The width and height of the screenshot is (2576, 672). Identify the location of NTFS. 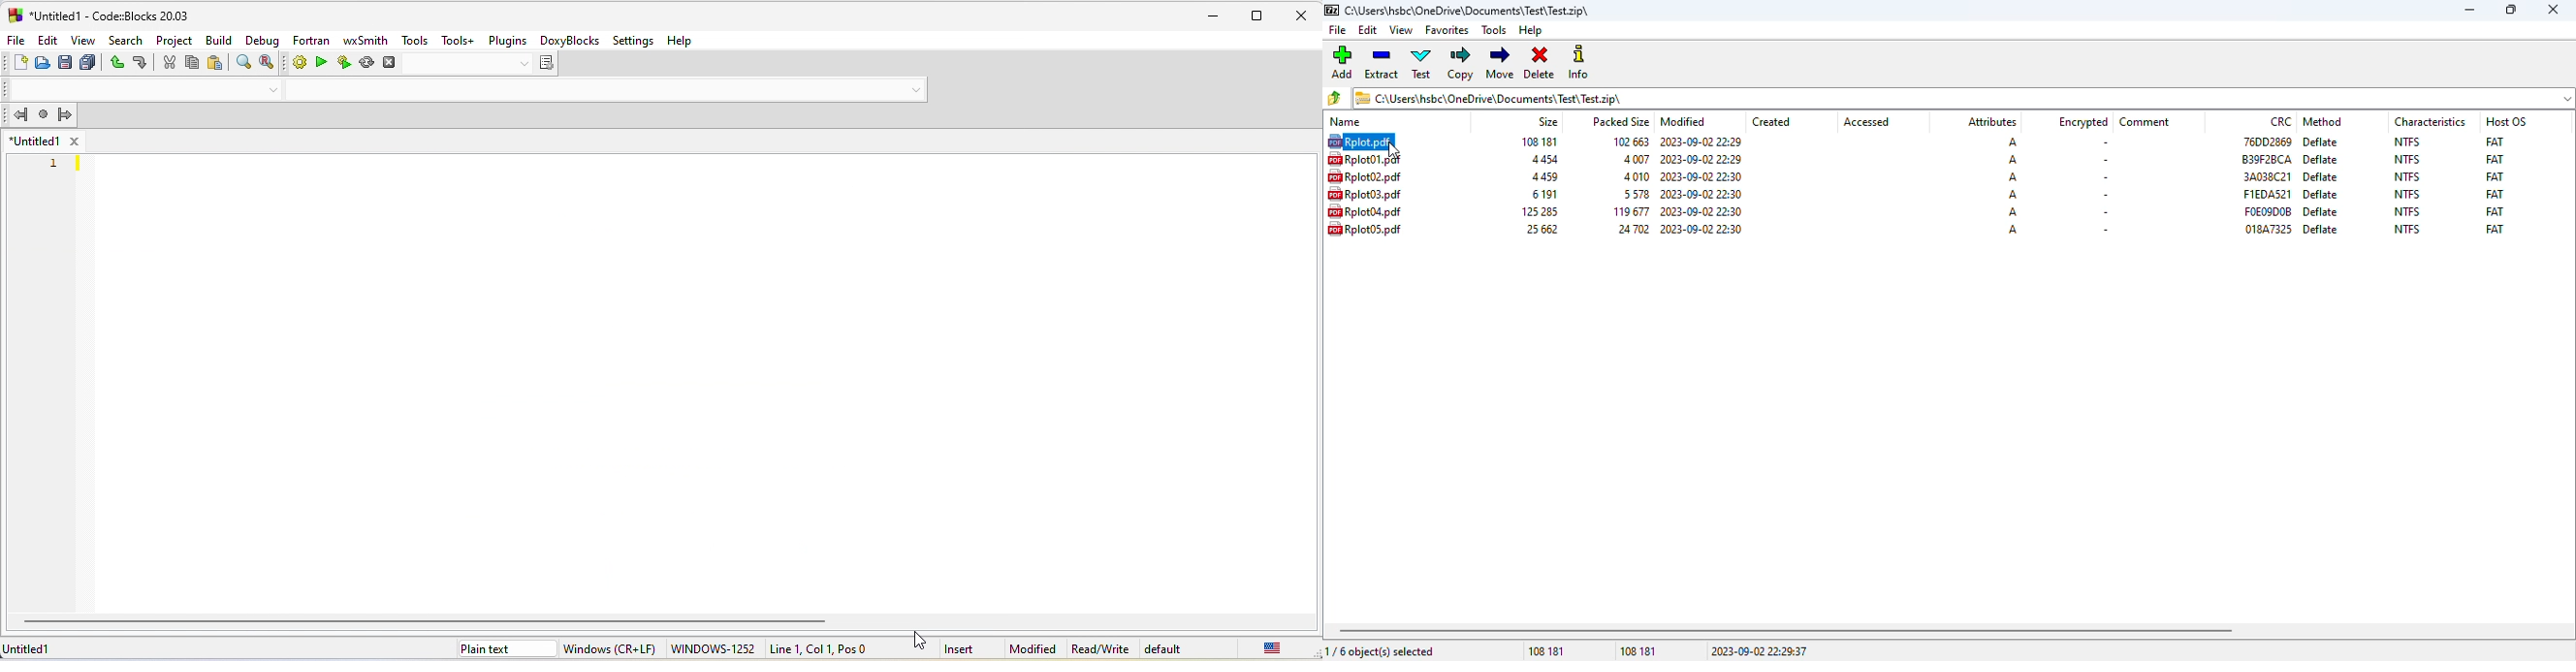
(2407, 229).